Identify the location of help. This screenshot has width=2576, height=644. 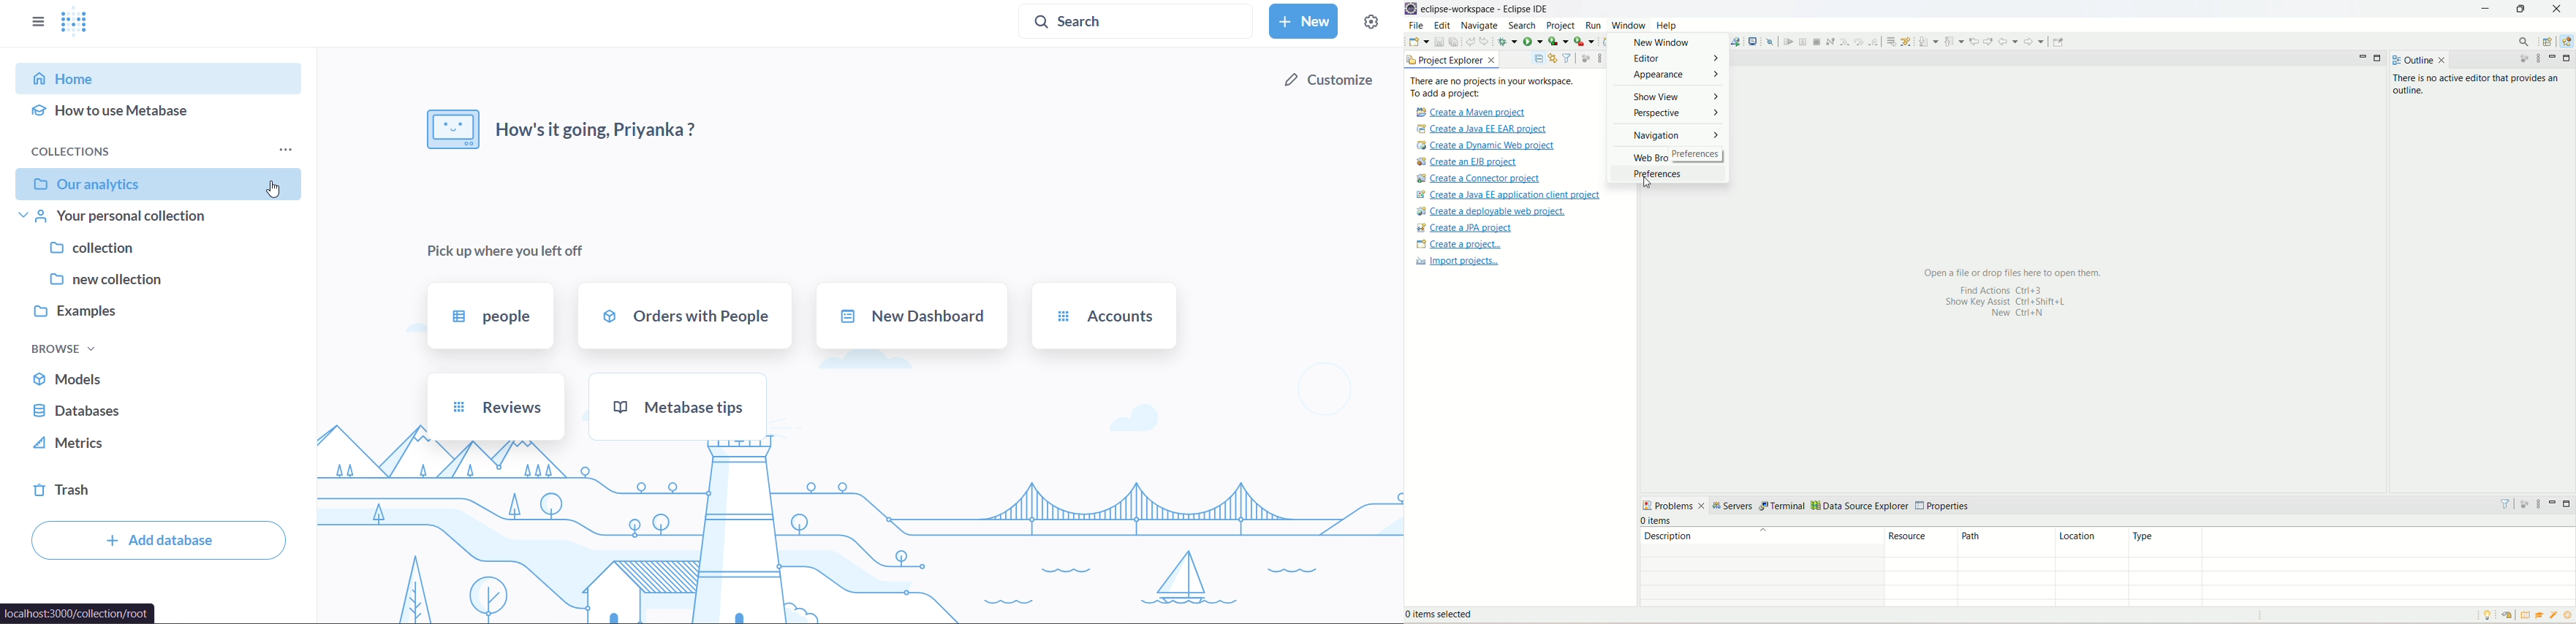
(1668, 26).